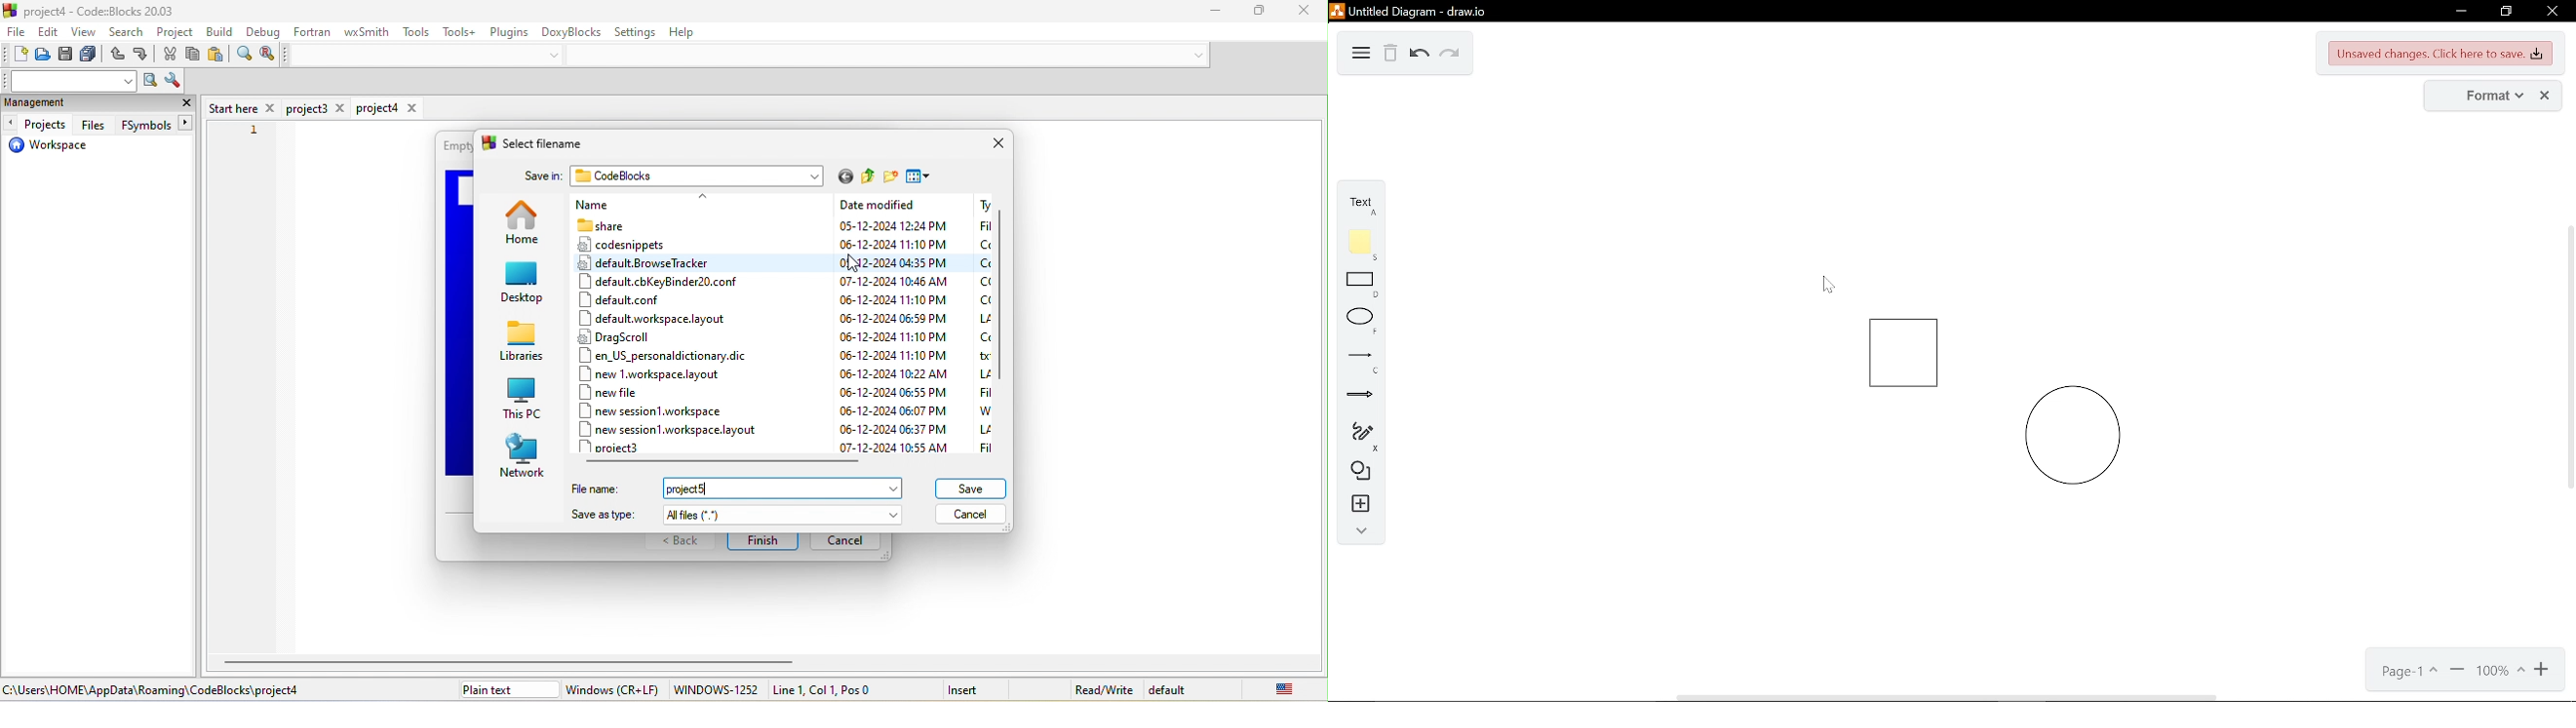  What do you see at coordinates (982, 324) in the screenshot?
I see `type` at bounding box center [982, 324].